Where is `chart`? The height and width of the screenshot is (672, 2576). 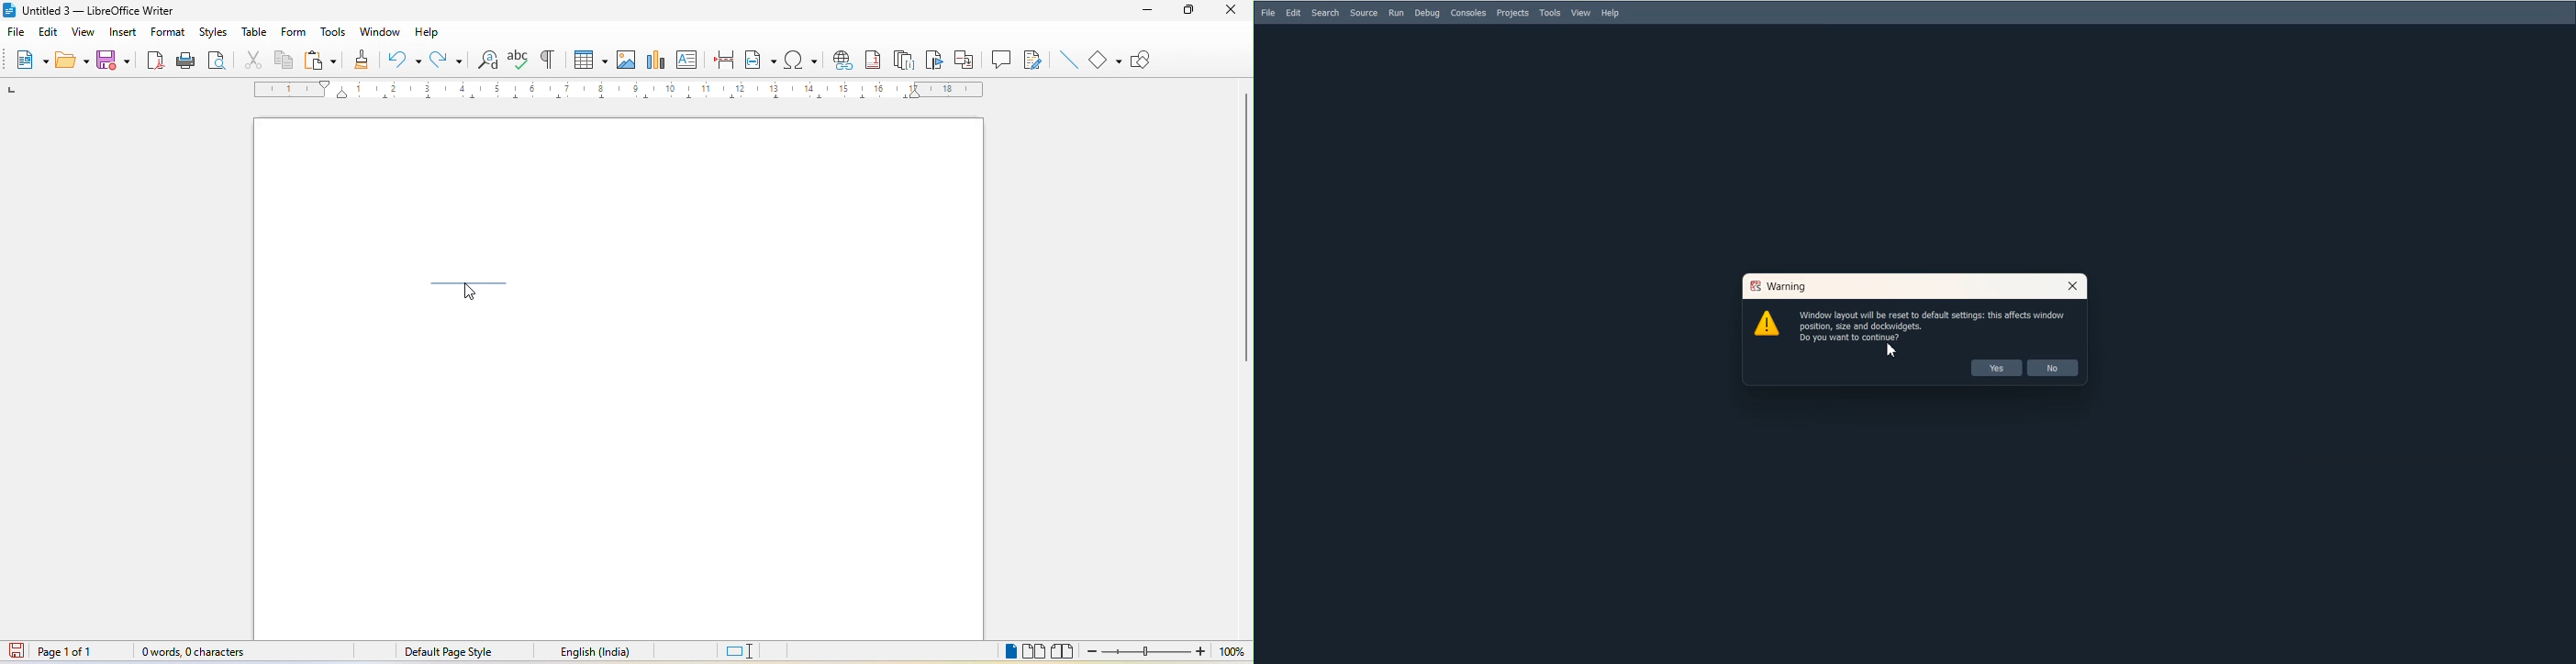 chart is located at coordinates (655, 59).